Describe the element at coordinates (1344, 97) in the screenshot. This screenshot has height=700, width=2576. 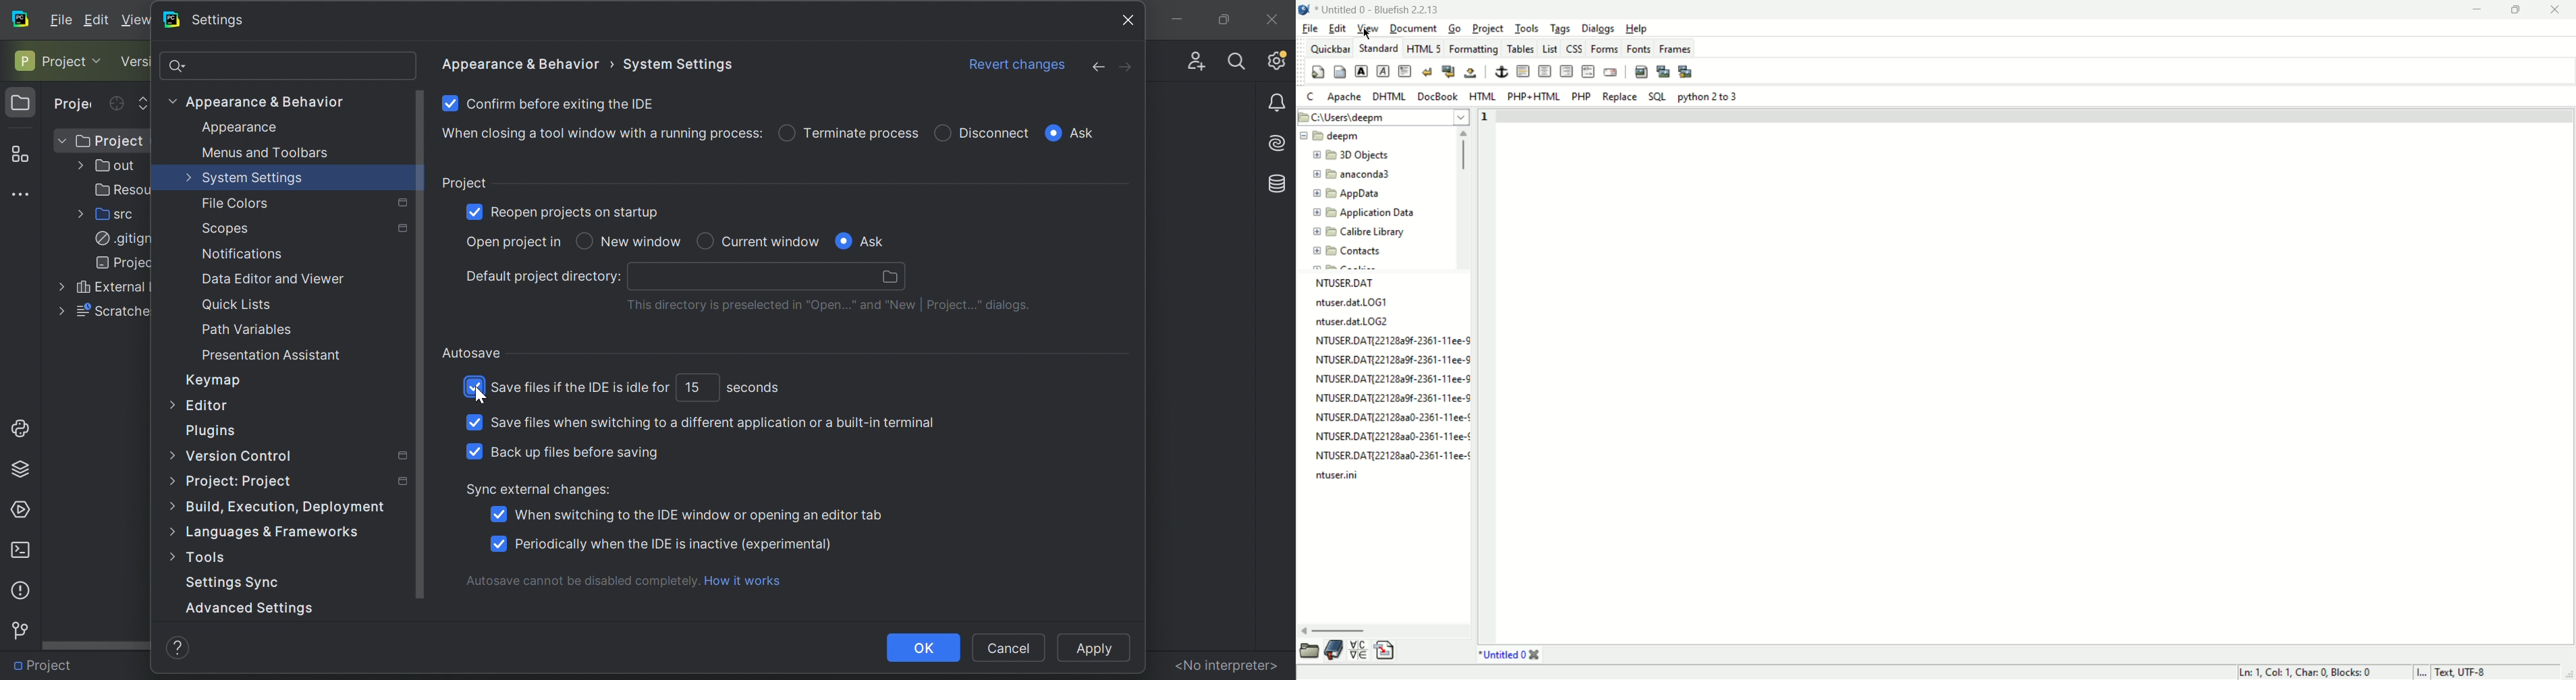
I see `Apache` at that location.